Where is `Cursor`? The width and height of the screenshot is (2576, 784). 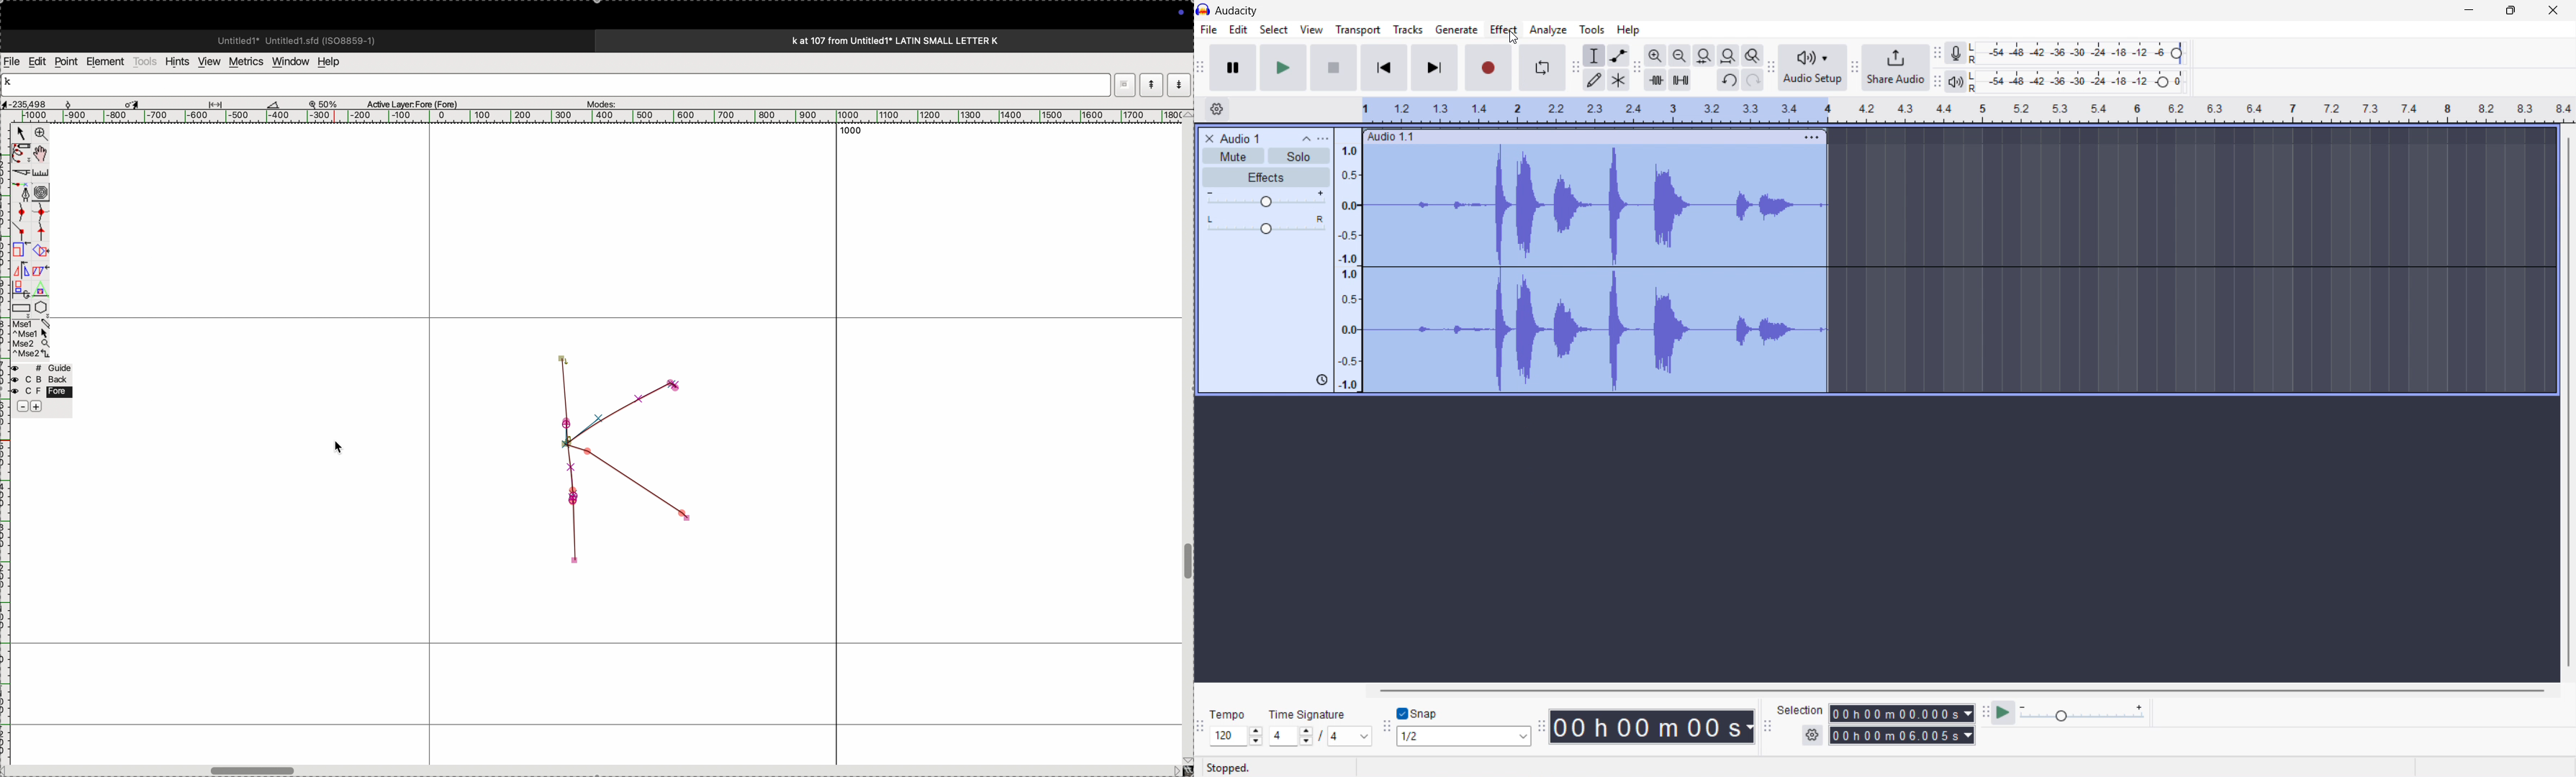 Cursor is located at coordinates (1512, 41).